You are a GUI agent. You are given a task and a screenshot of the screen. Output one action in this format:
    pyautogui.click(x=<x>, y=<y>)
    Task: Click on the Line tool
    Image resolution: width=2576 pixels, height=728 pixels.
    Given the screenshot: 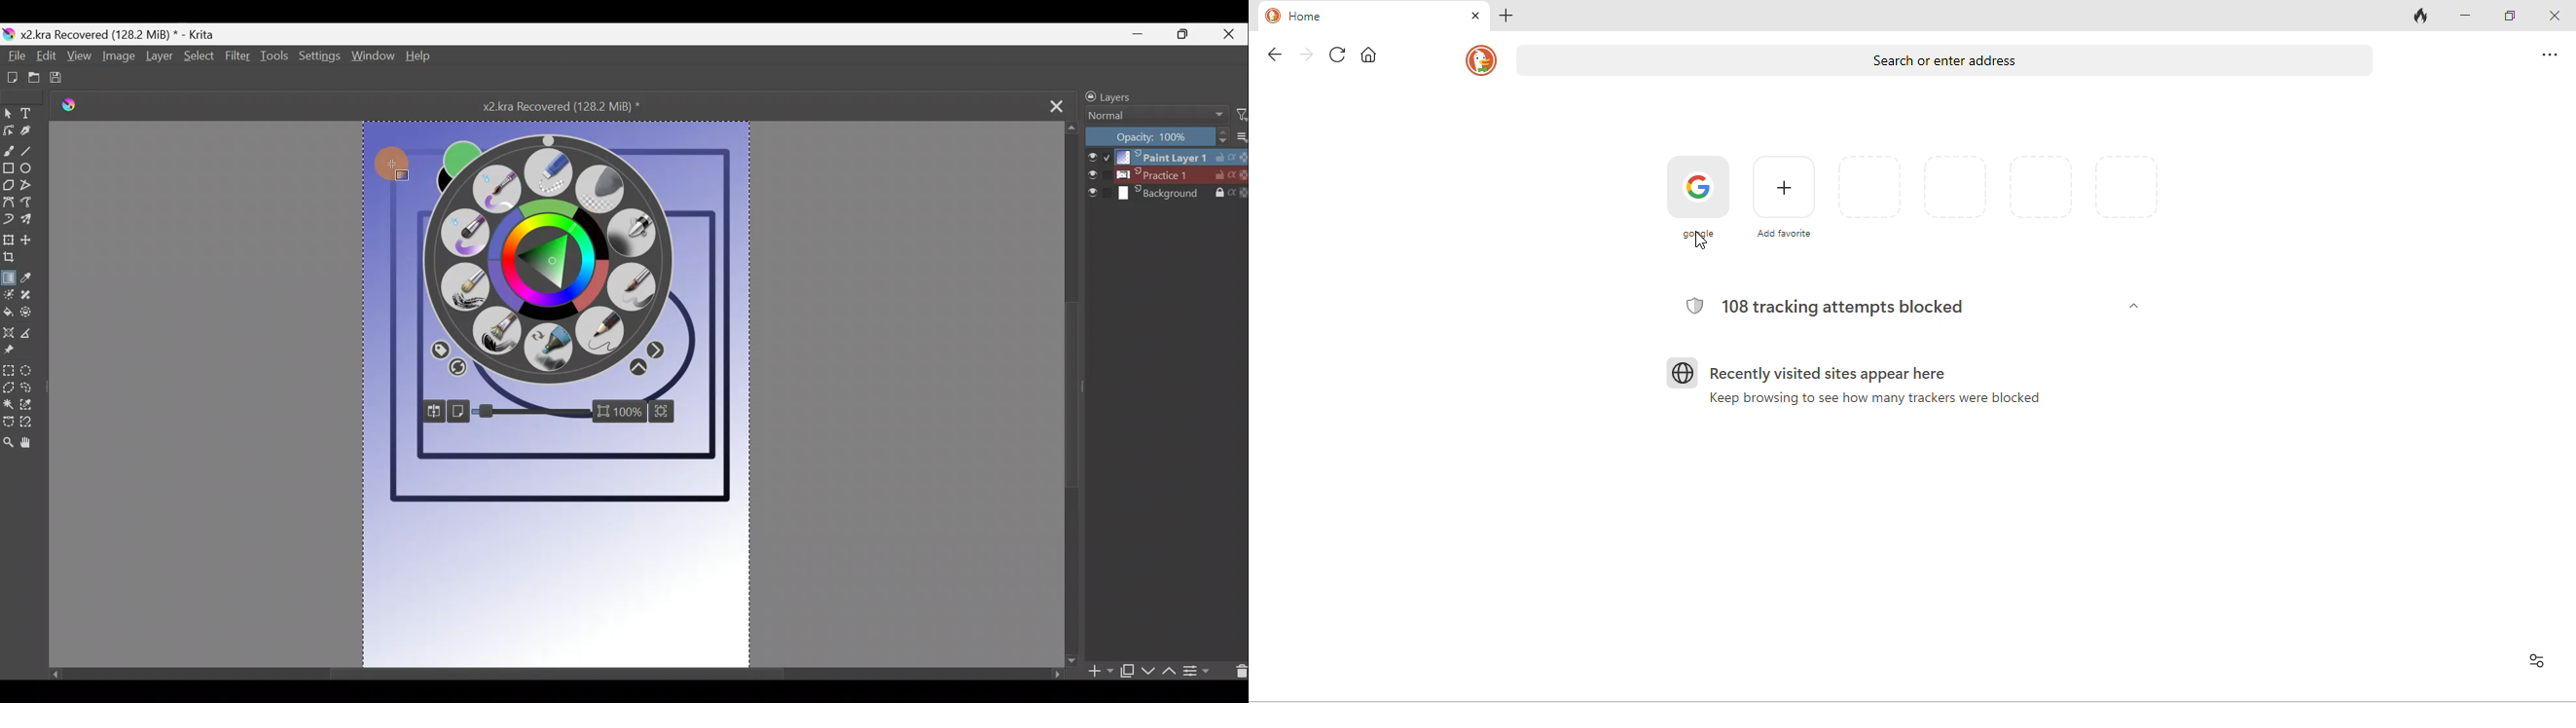 What is the action you would take?
    pyautogui.click(x=29, y=153)
    